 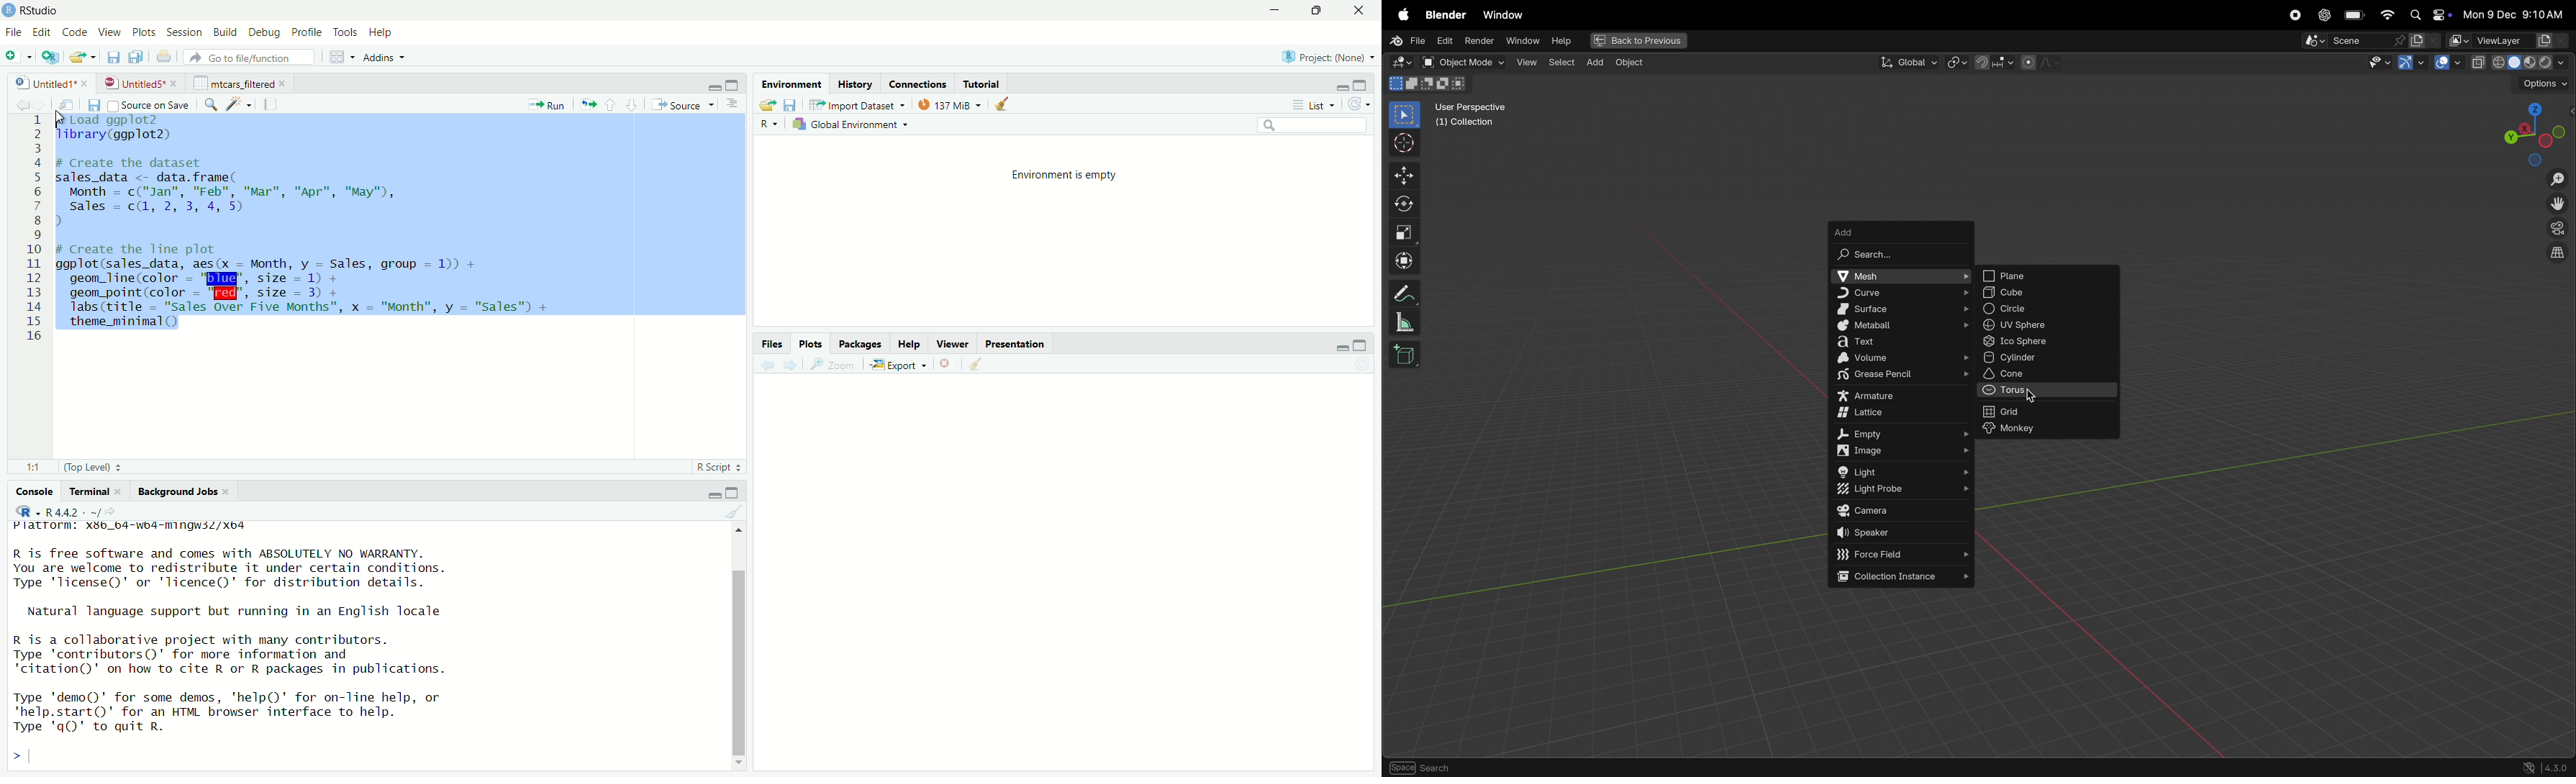 What do you see at coordinates (953, 344) in the screenshot?
I see `viewer` at bounding box center [953, 344].